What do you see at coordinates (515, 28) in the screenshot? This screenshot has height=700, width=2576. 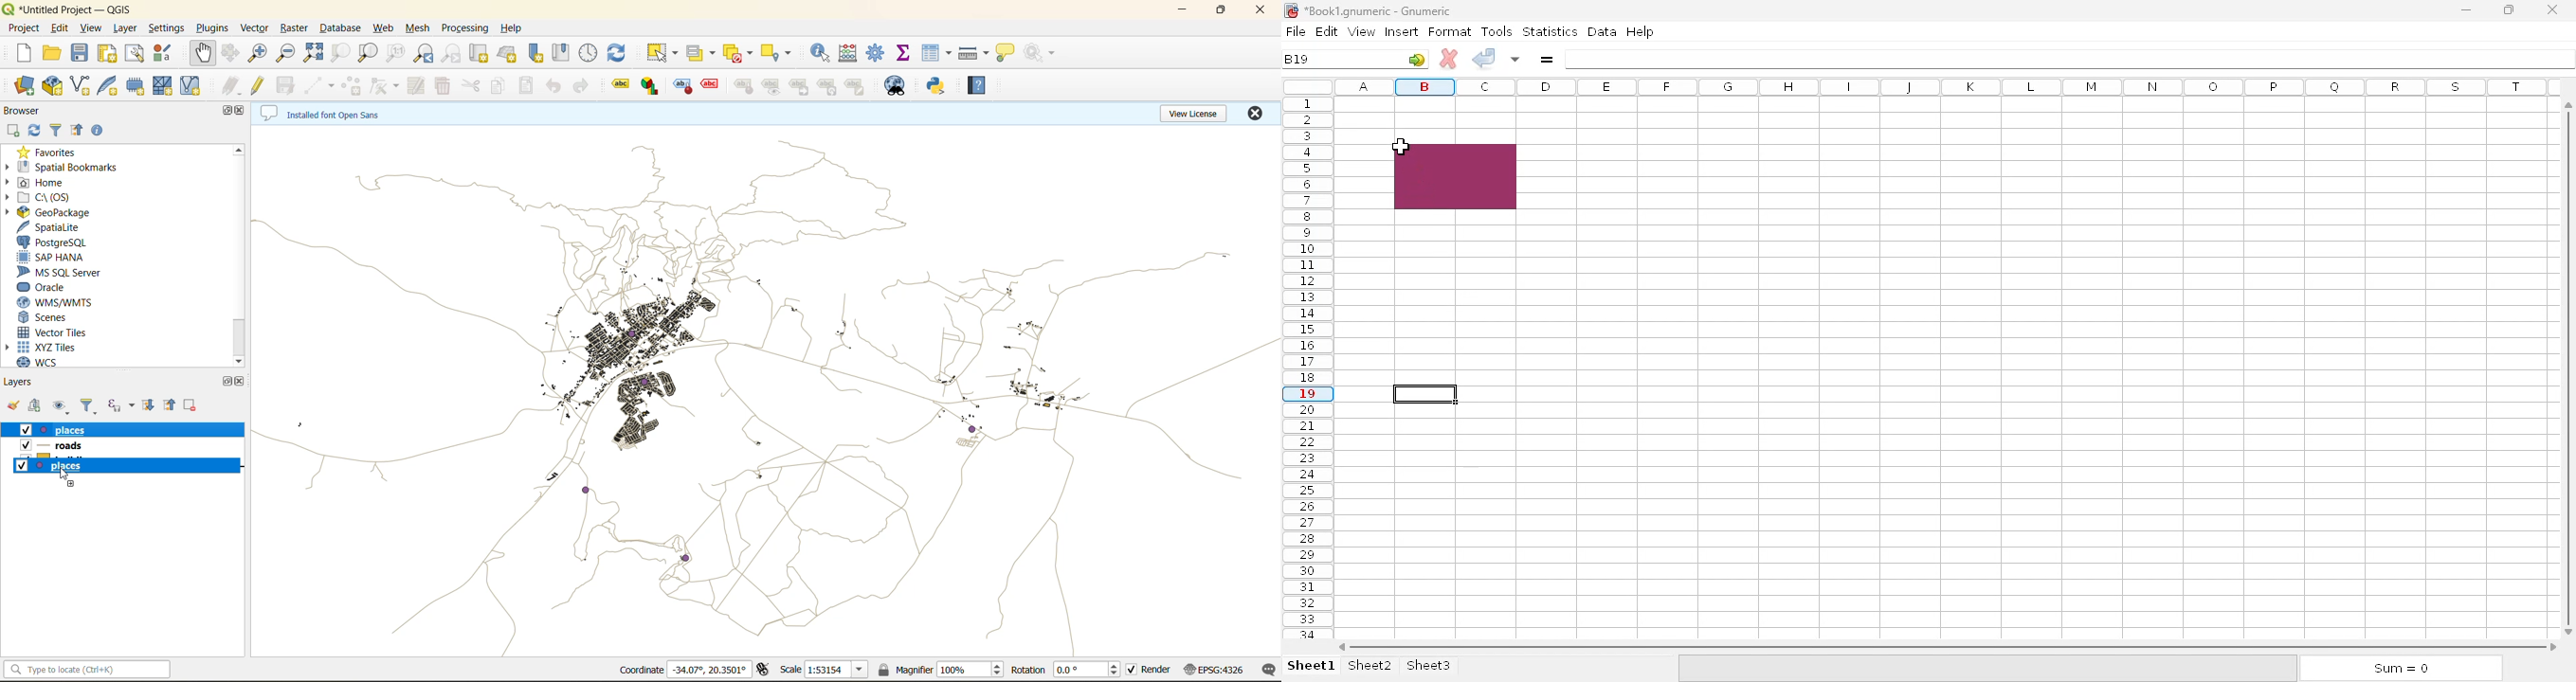 I see `help` at bounding box center [515, 28].